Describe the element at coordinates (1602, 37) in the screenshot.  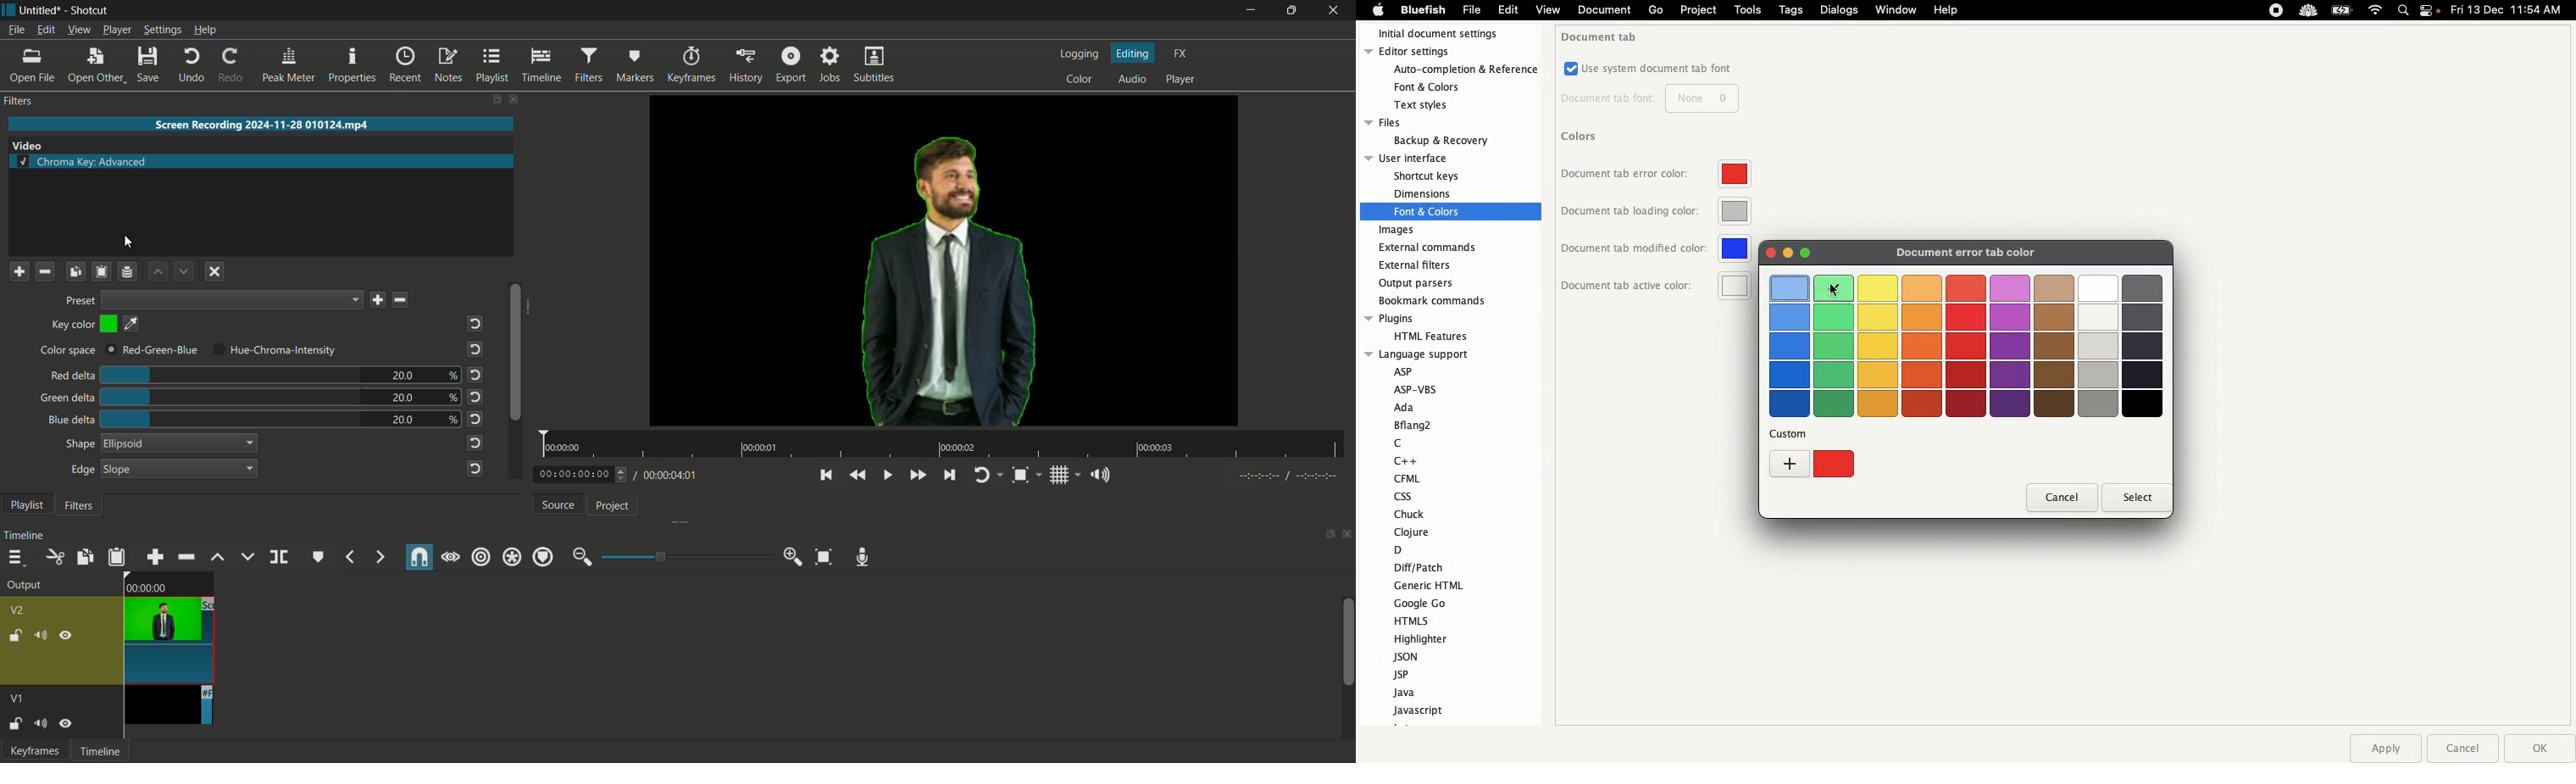
I see `Document tab` at that location.